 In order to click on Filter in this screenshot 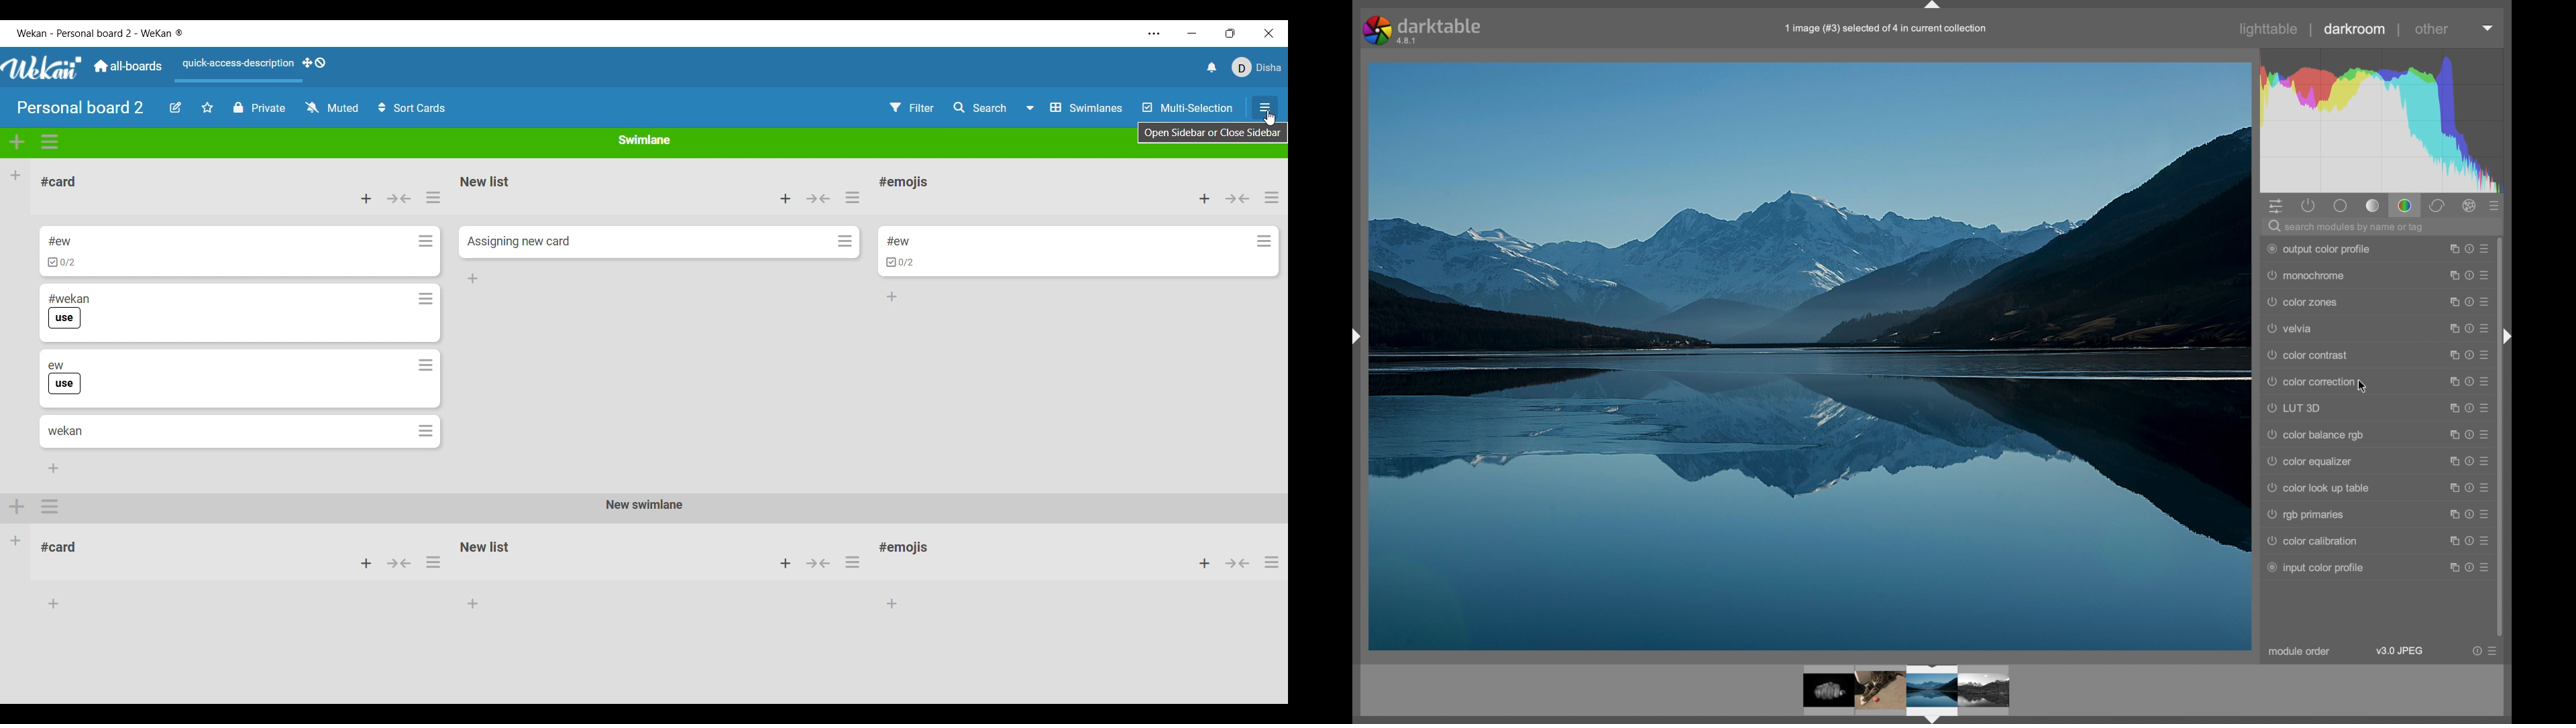, I will do `click(912, 107)`.